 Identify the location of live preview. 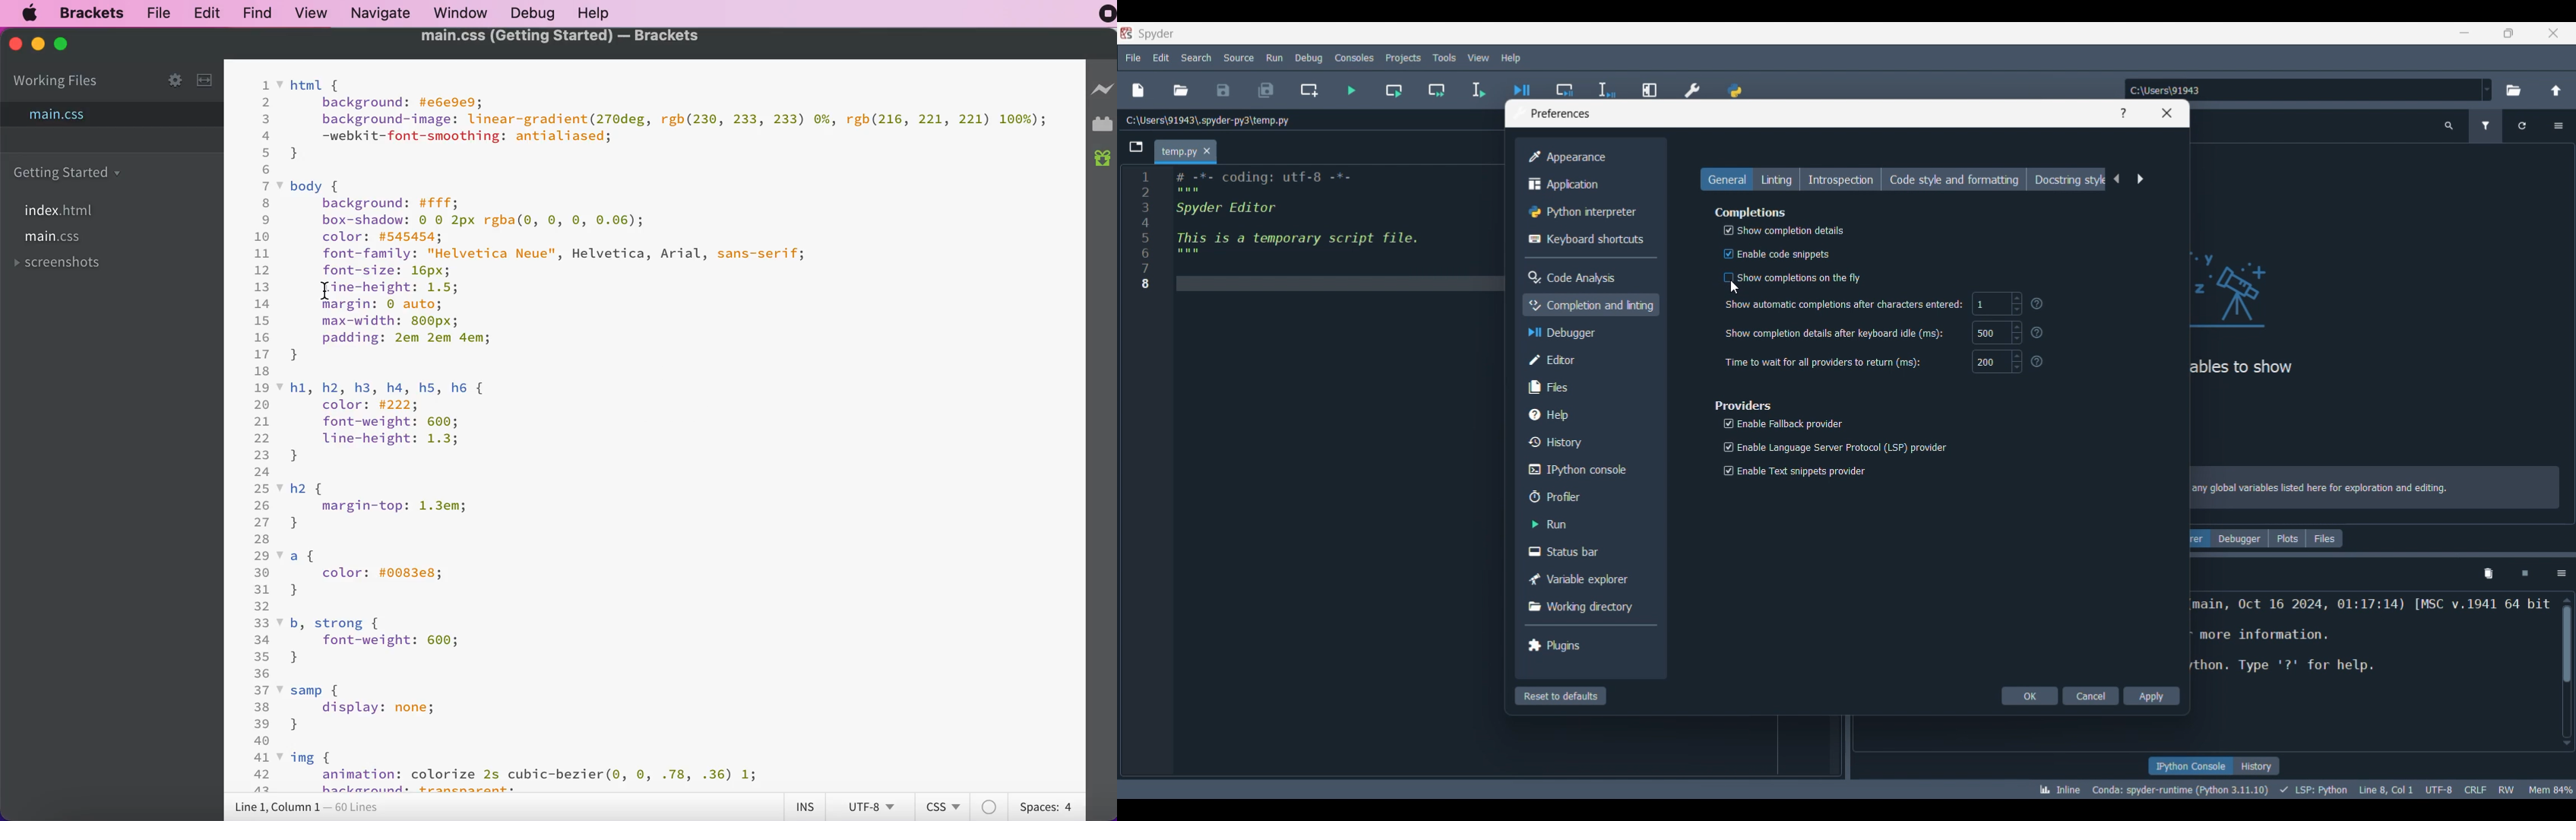
(1101, 88).